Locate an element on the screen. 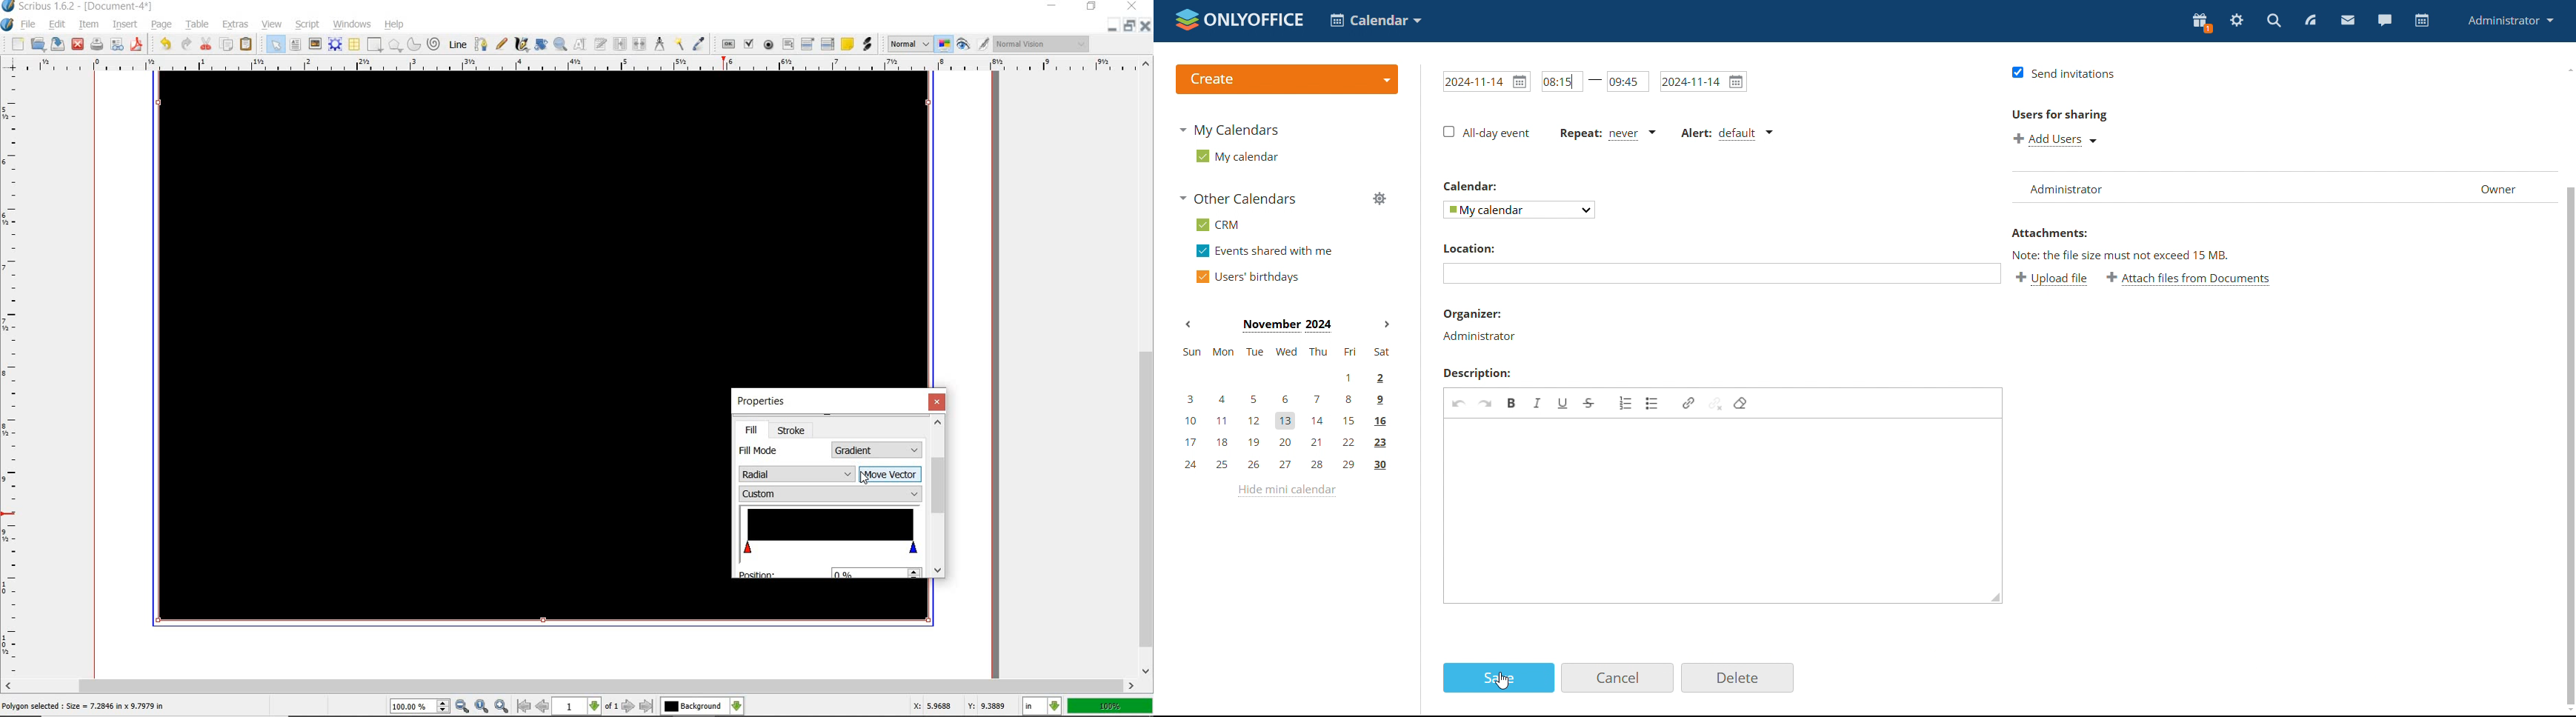  copy item properties is located at coordinates (679, 44).